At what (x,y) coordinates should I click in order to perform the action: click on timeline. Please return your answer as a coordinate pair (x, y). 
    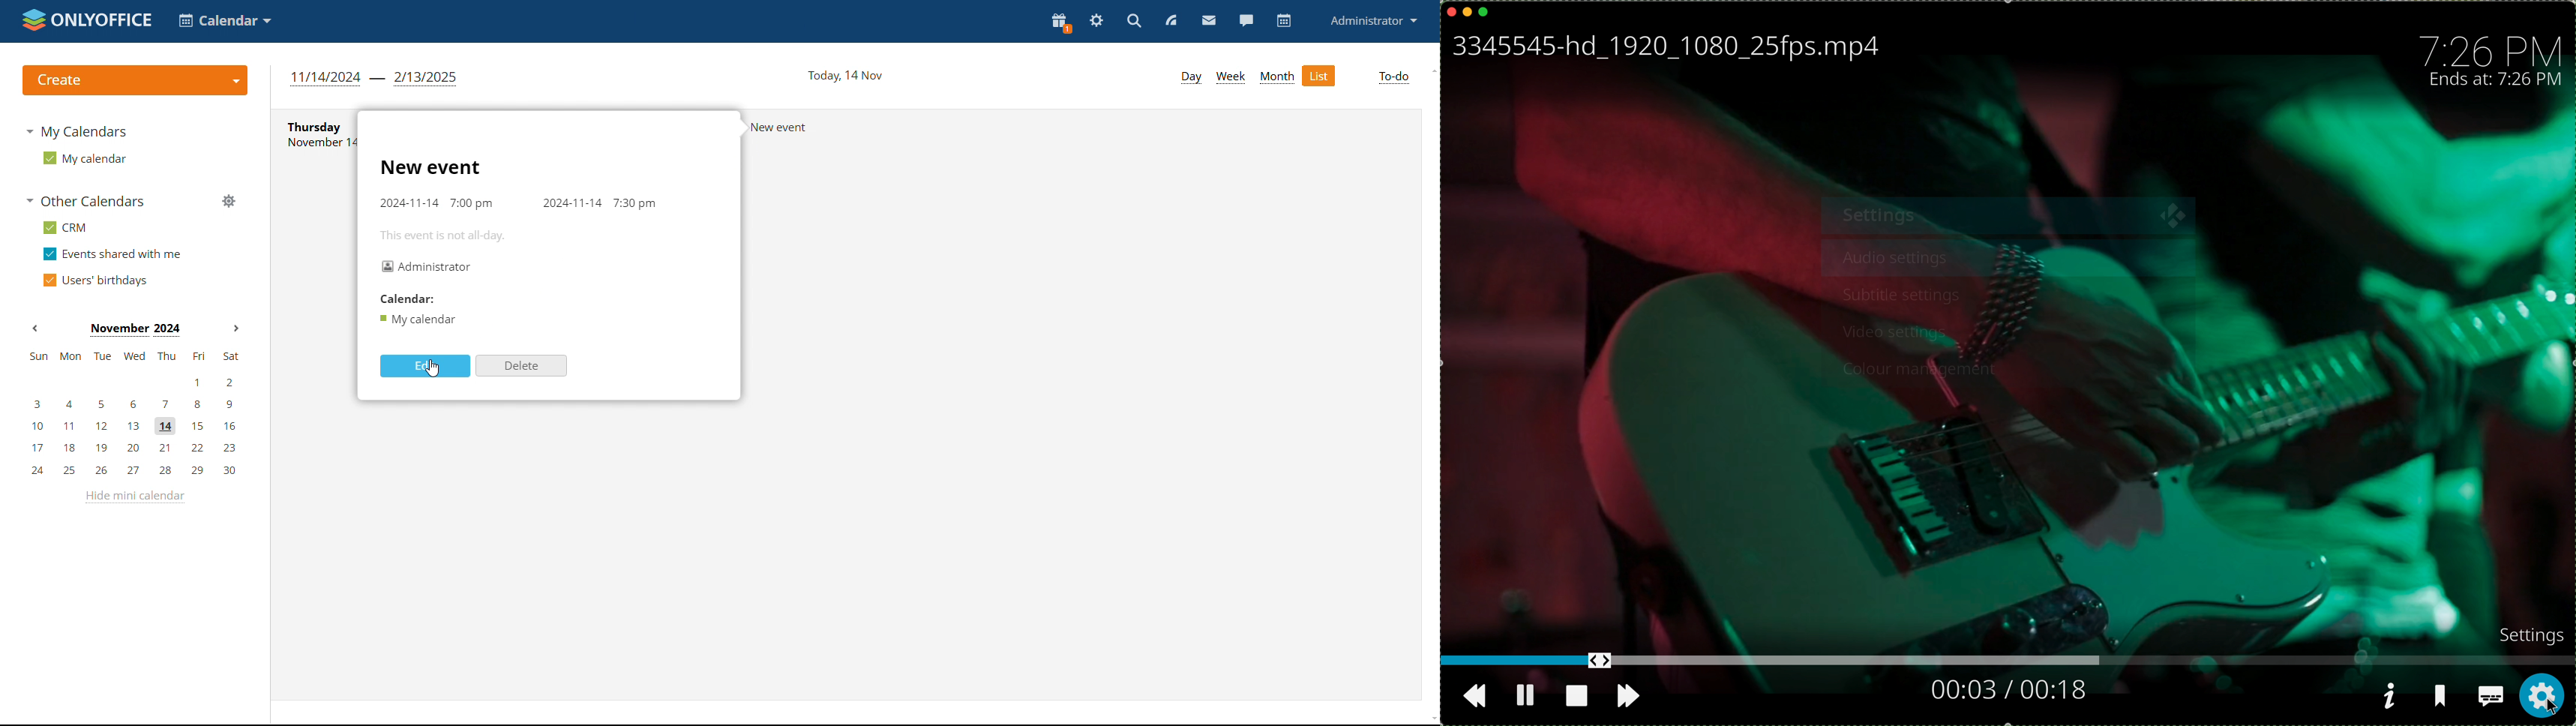
    Looking at the image, I should click on (2008, 662).